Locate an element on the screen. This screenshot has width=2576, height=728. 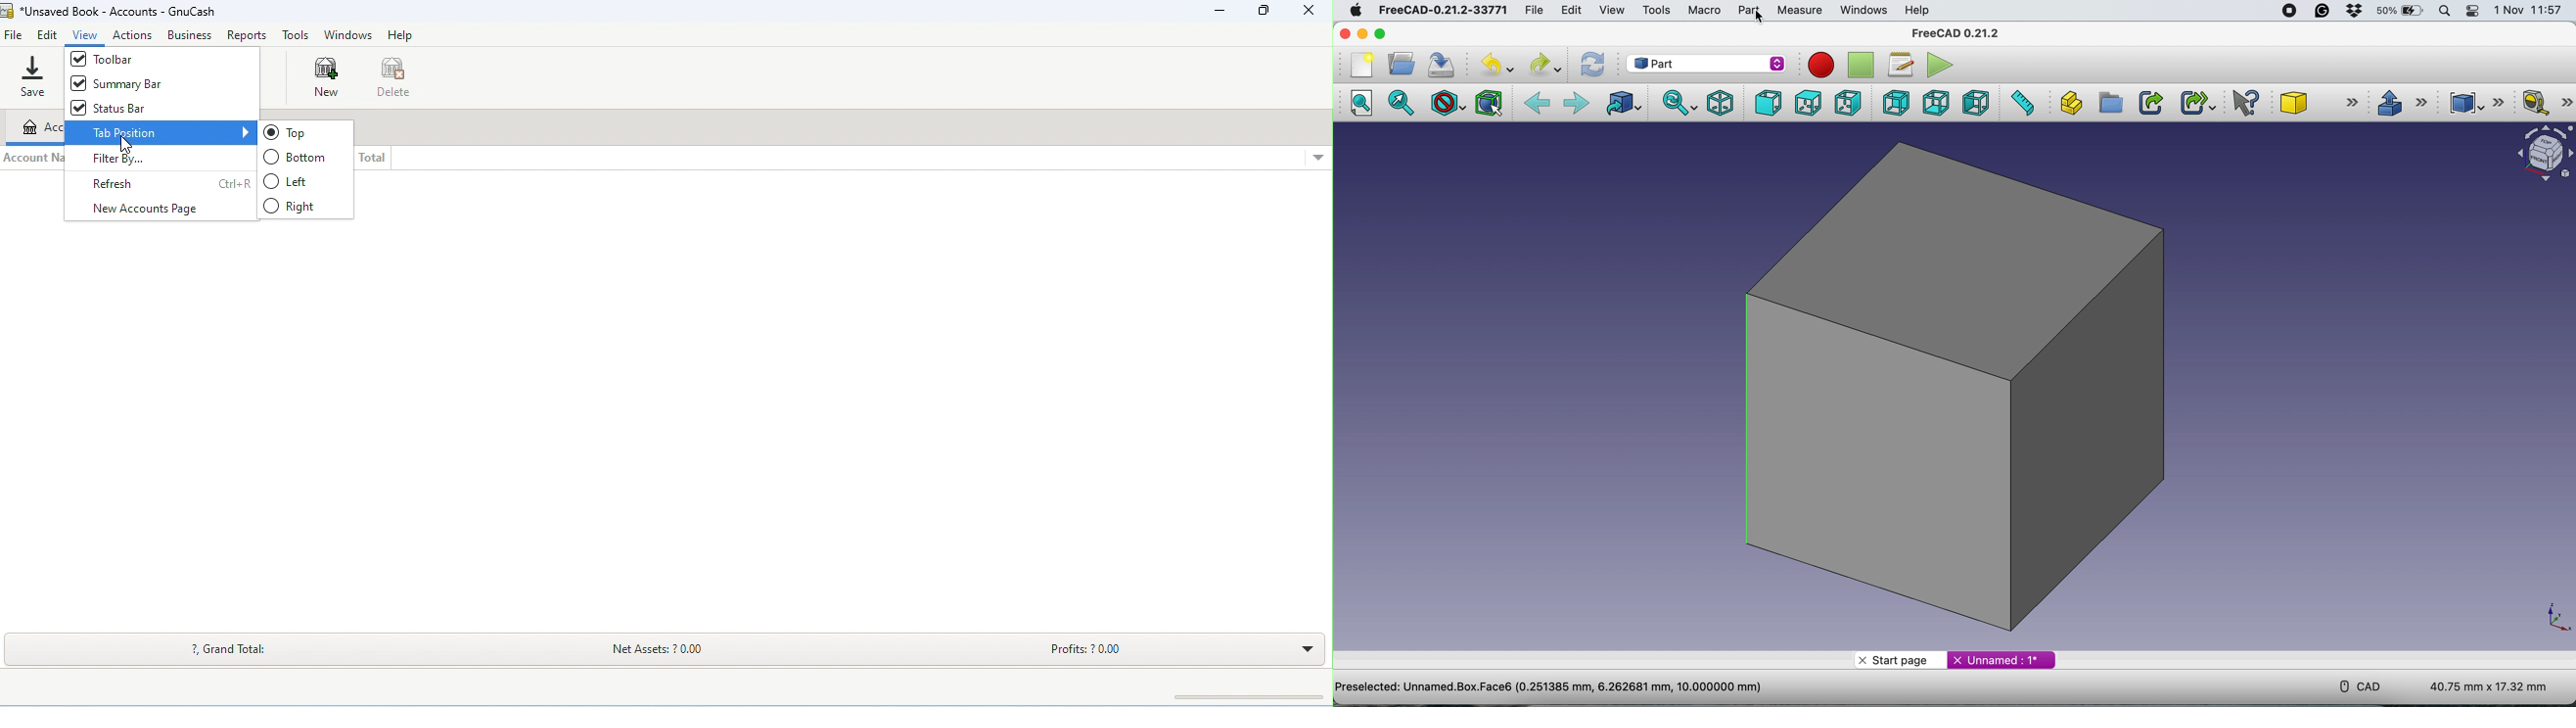
tools is located at coordinates (1654, 10).